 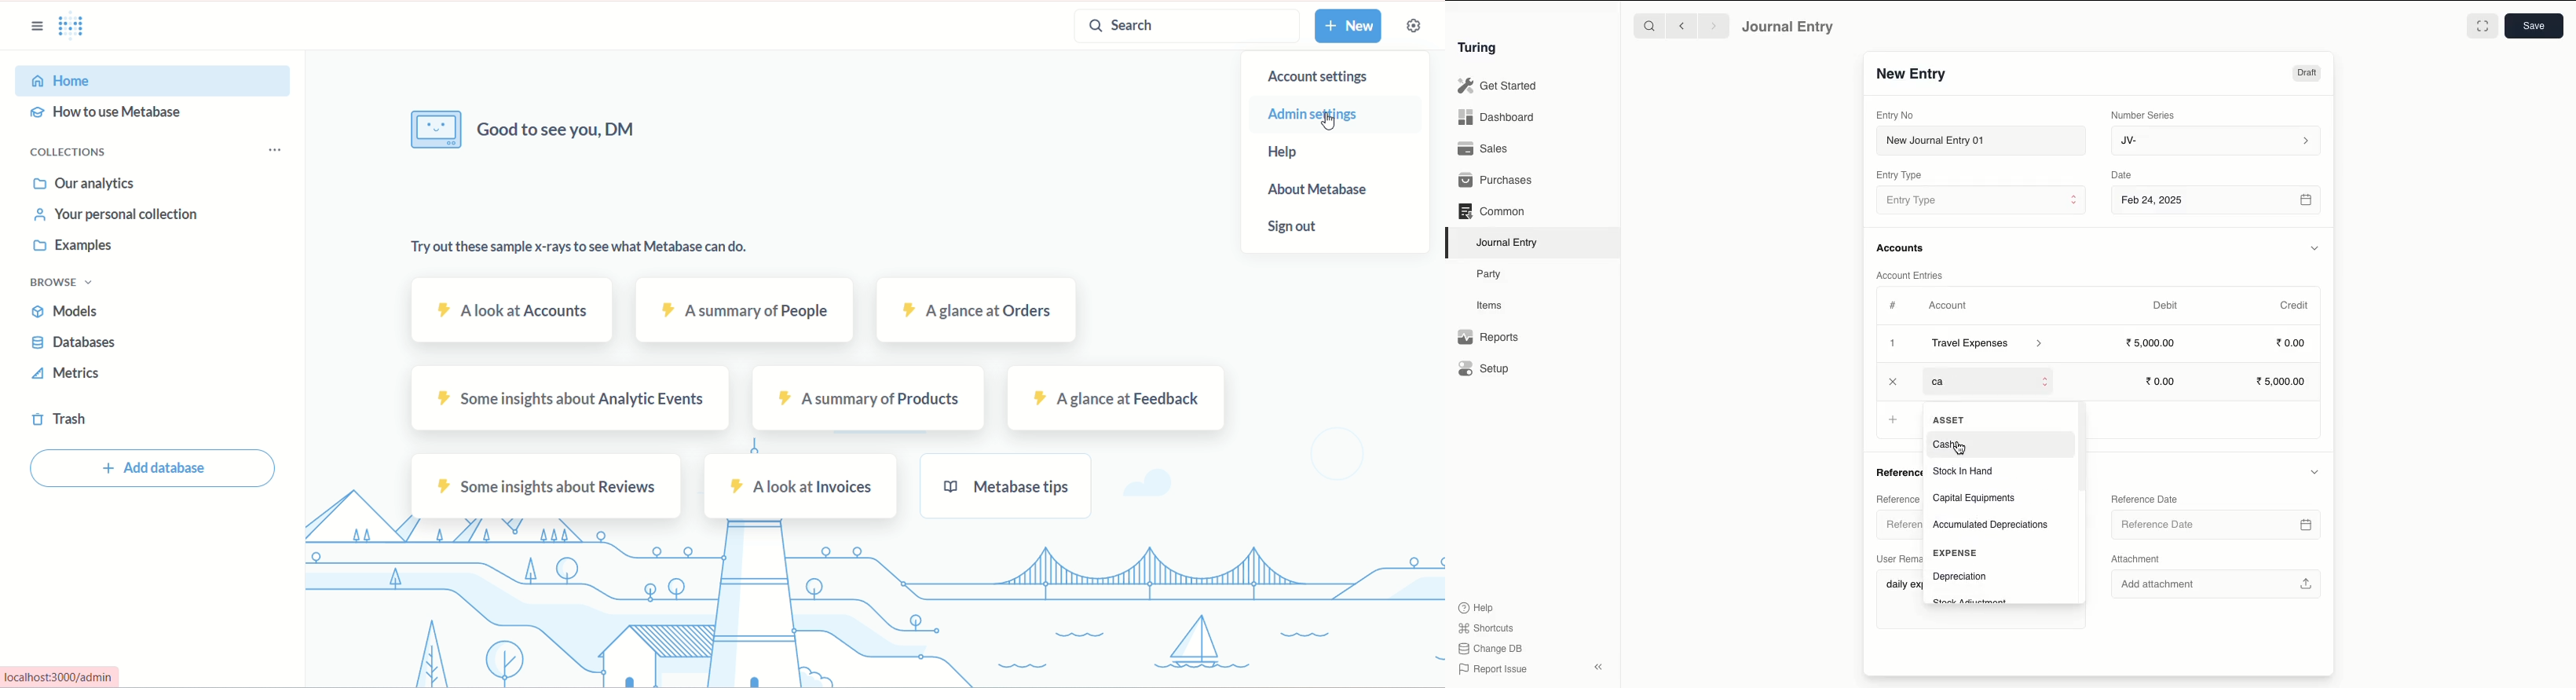 I want to click on Capital Equipments, so click(x=1976, y=498).